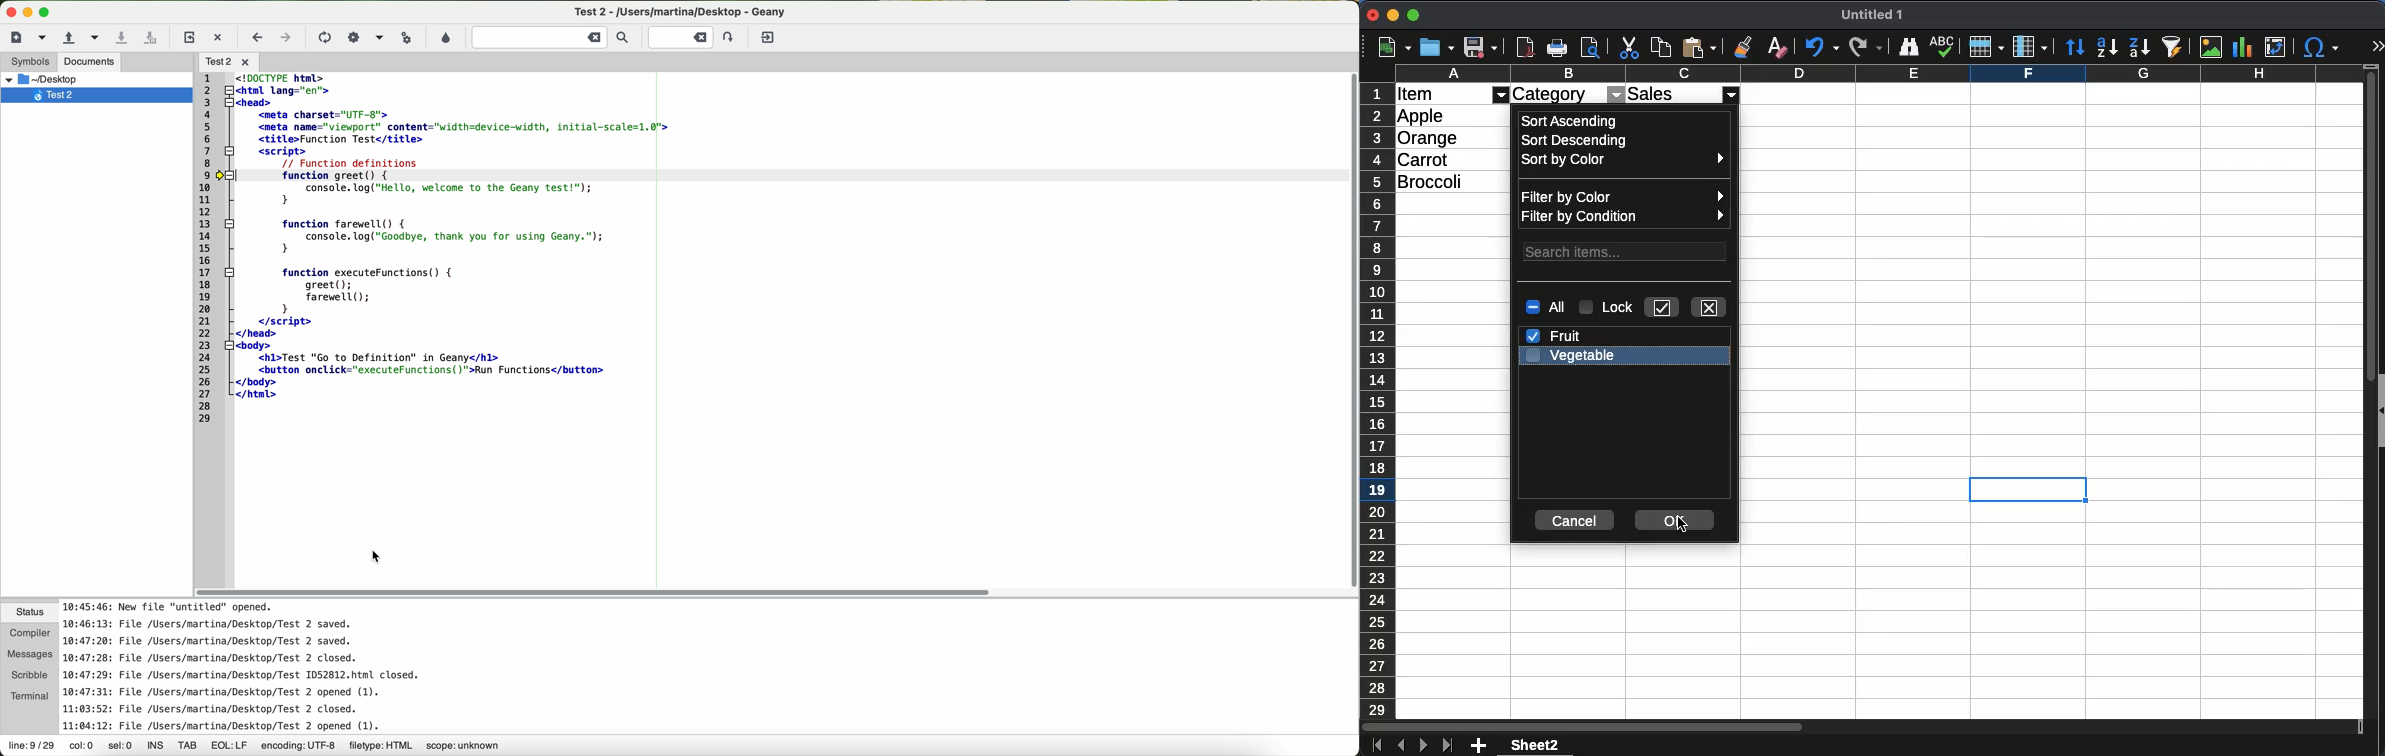 The image size is (2408, 756). Describe the element at coordinates (2029, 47) in the screenshot. I see `column` at that location.